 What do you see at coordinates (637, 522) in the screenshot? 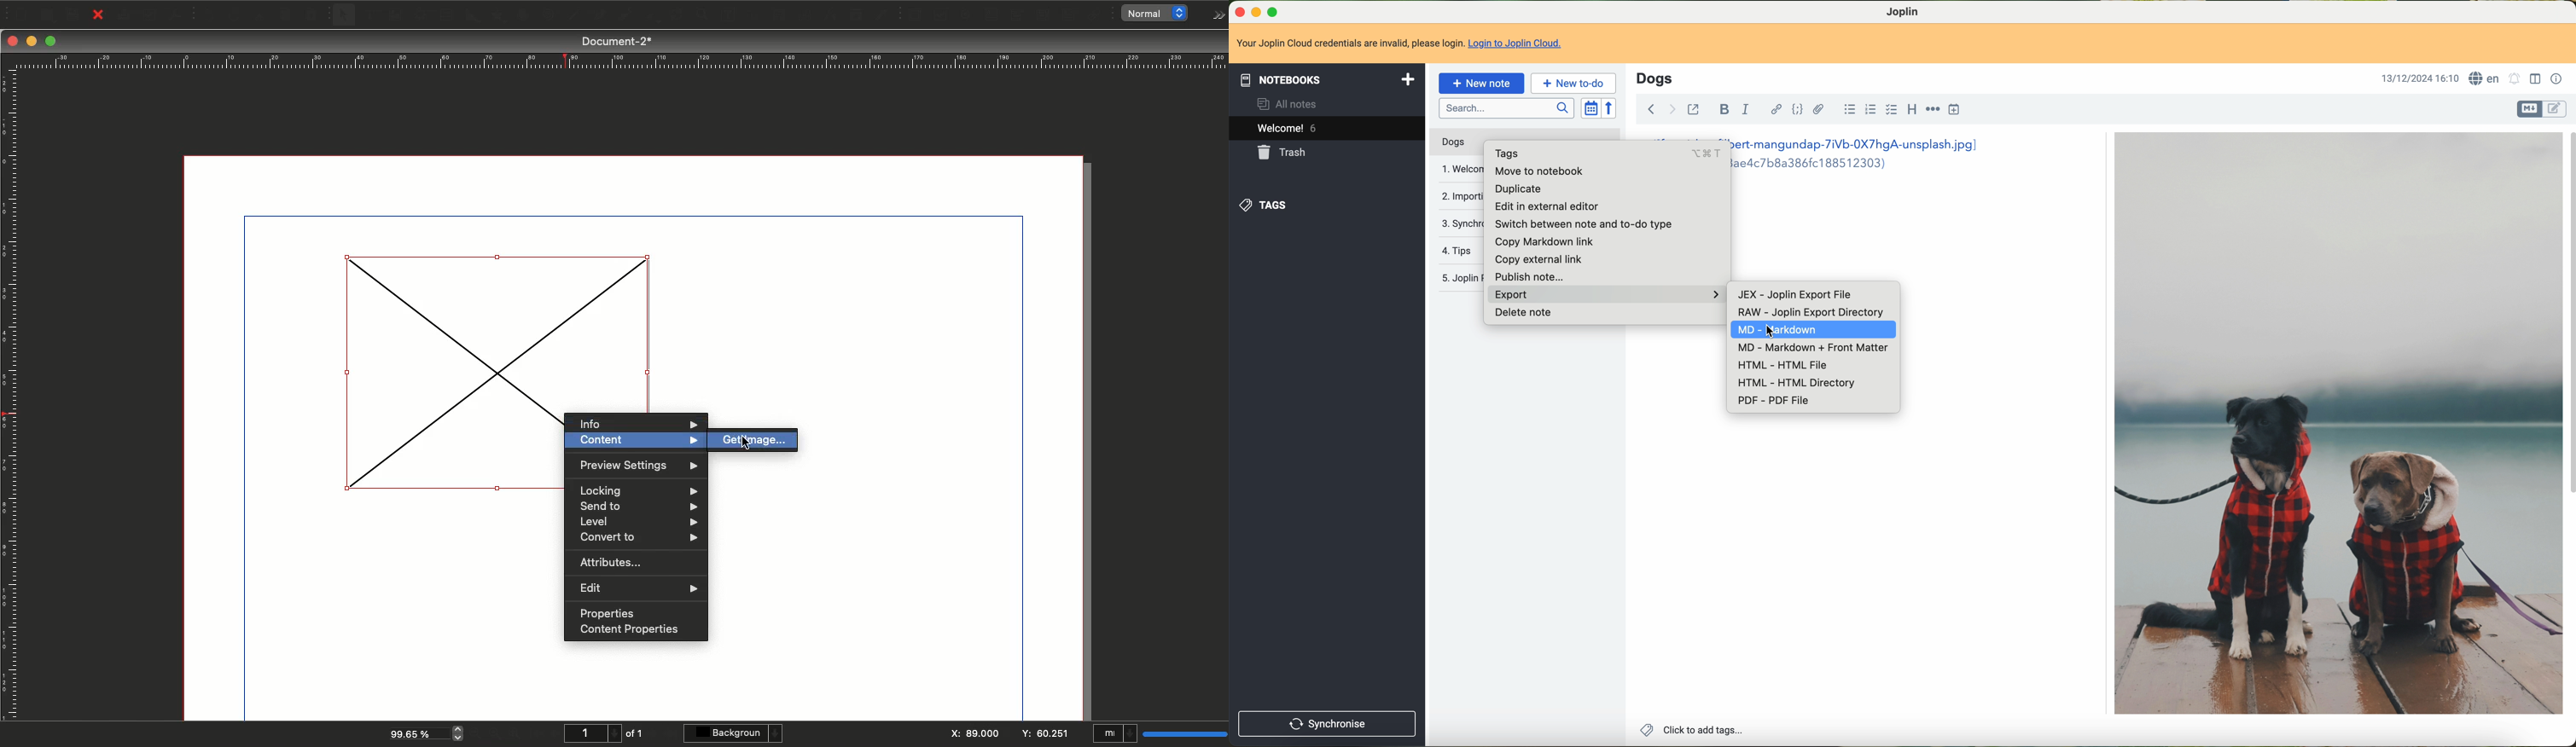
I see `Level` at bounding box center [637, 522].